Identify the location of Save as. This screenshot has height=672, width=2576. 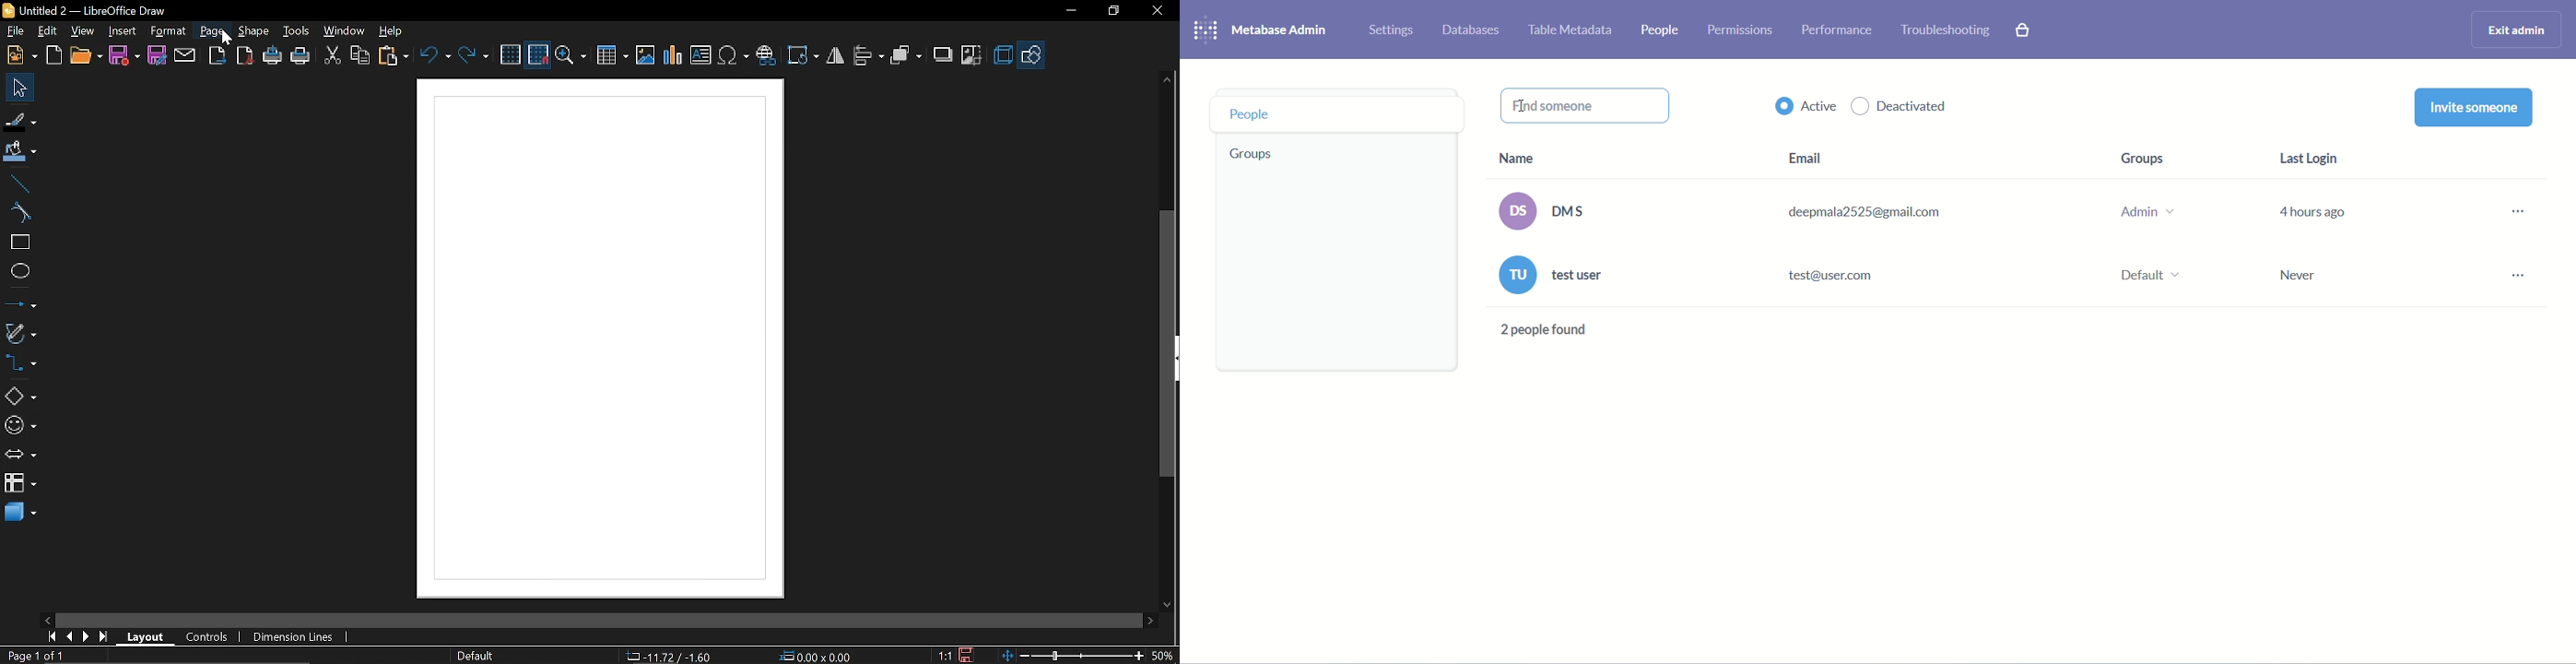
(159, 56).